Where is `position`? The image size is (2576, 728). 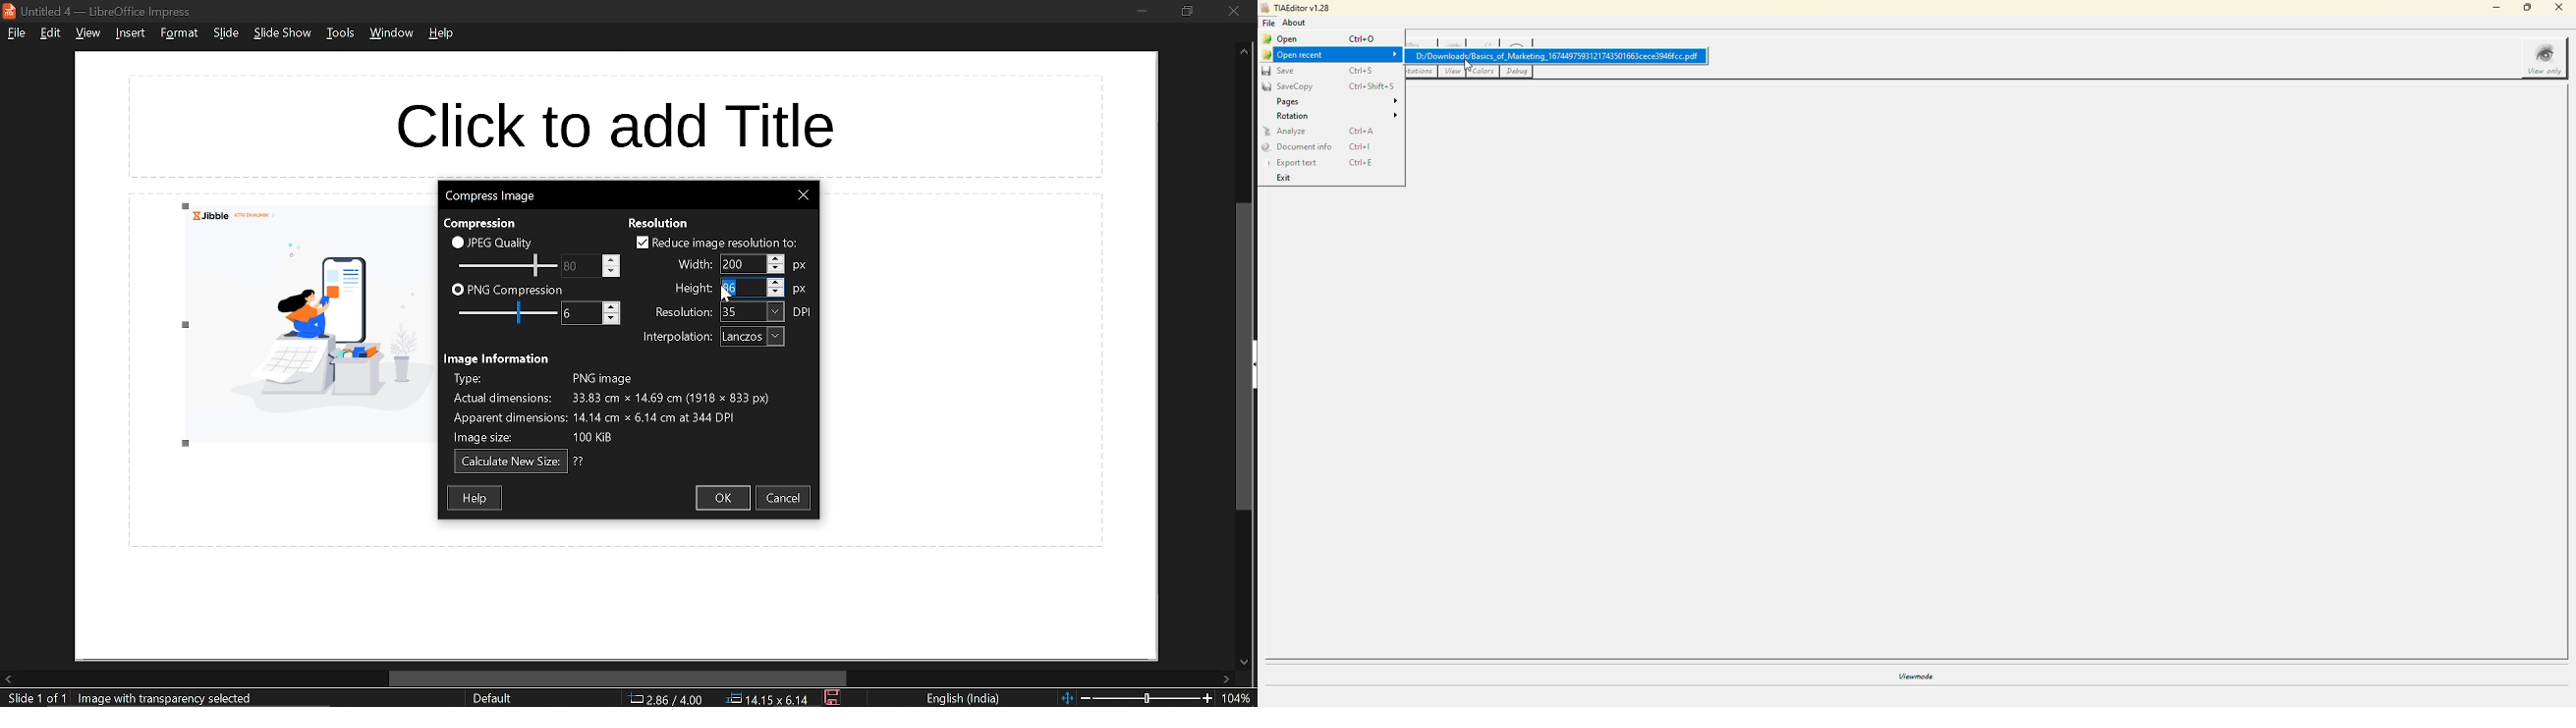 position is located at coordinates (767, 699).